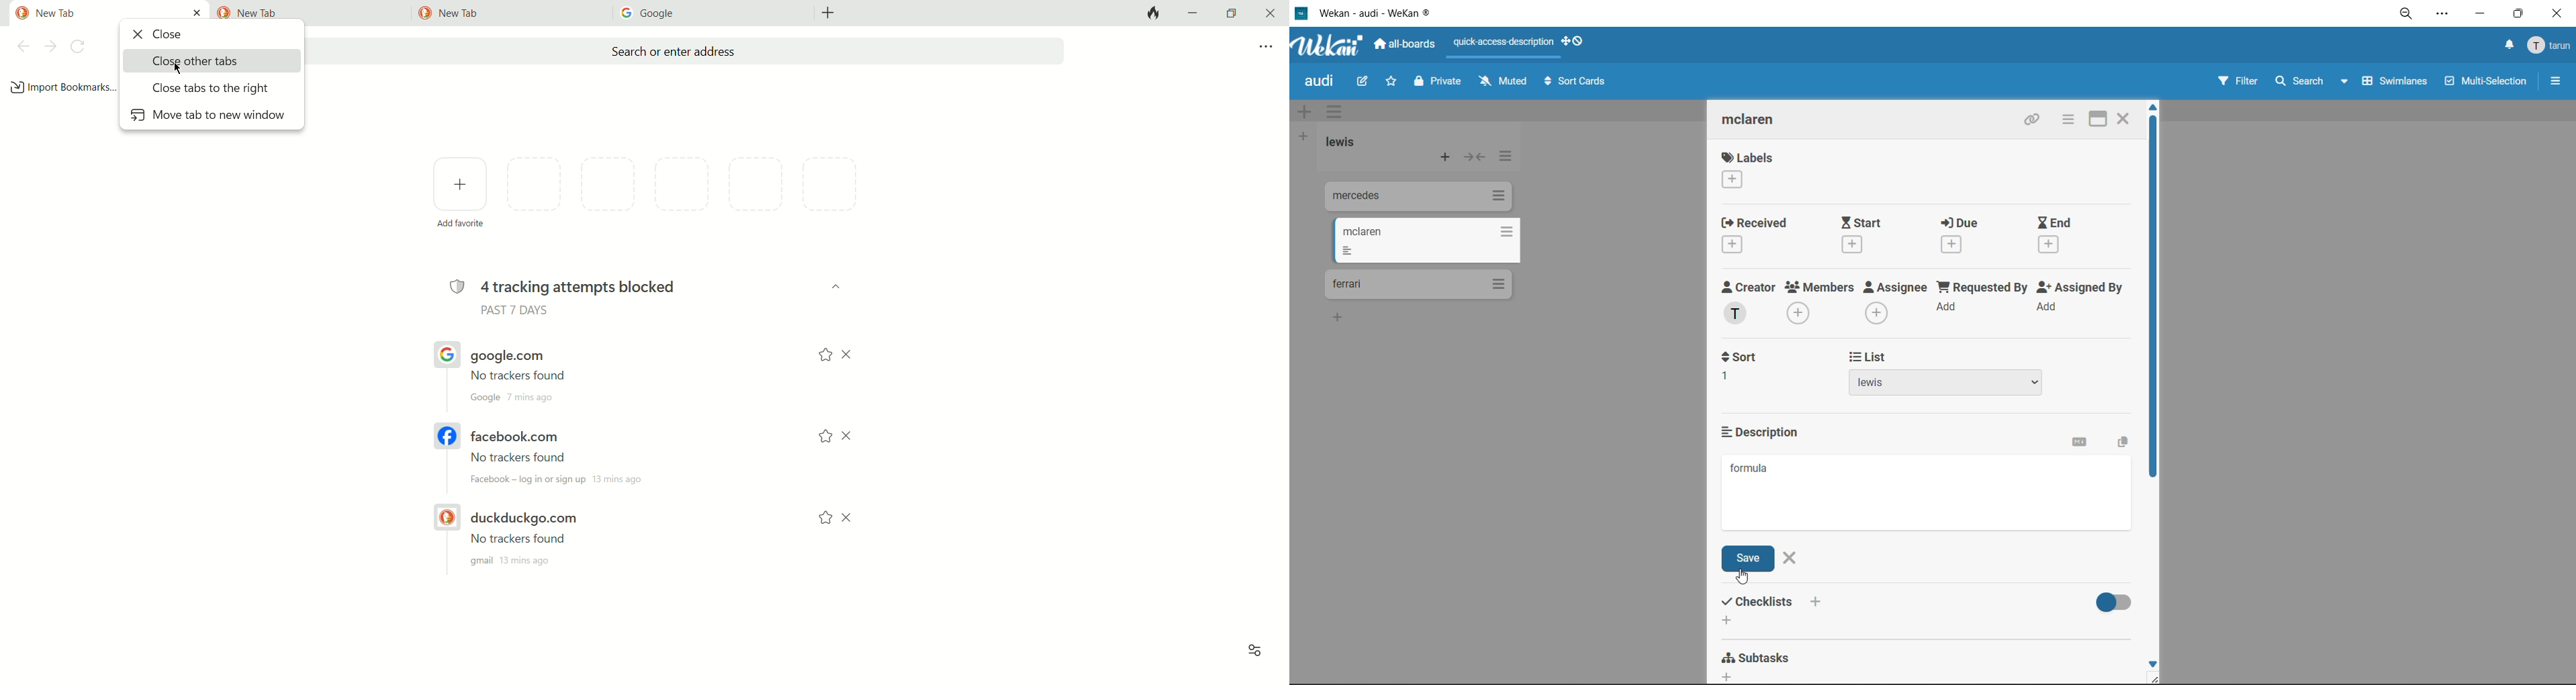  What do you see at coordinates (704, 13) in the screenshot?
I see `tab3` at bounding box center [704, 13].